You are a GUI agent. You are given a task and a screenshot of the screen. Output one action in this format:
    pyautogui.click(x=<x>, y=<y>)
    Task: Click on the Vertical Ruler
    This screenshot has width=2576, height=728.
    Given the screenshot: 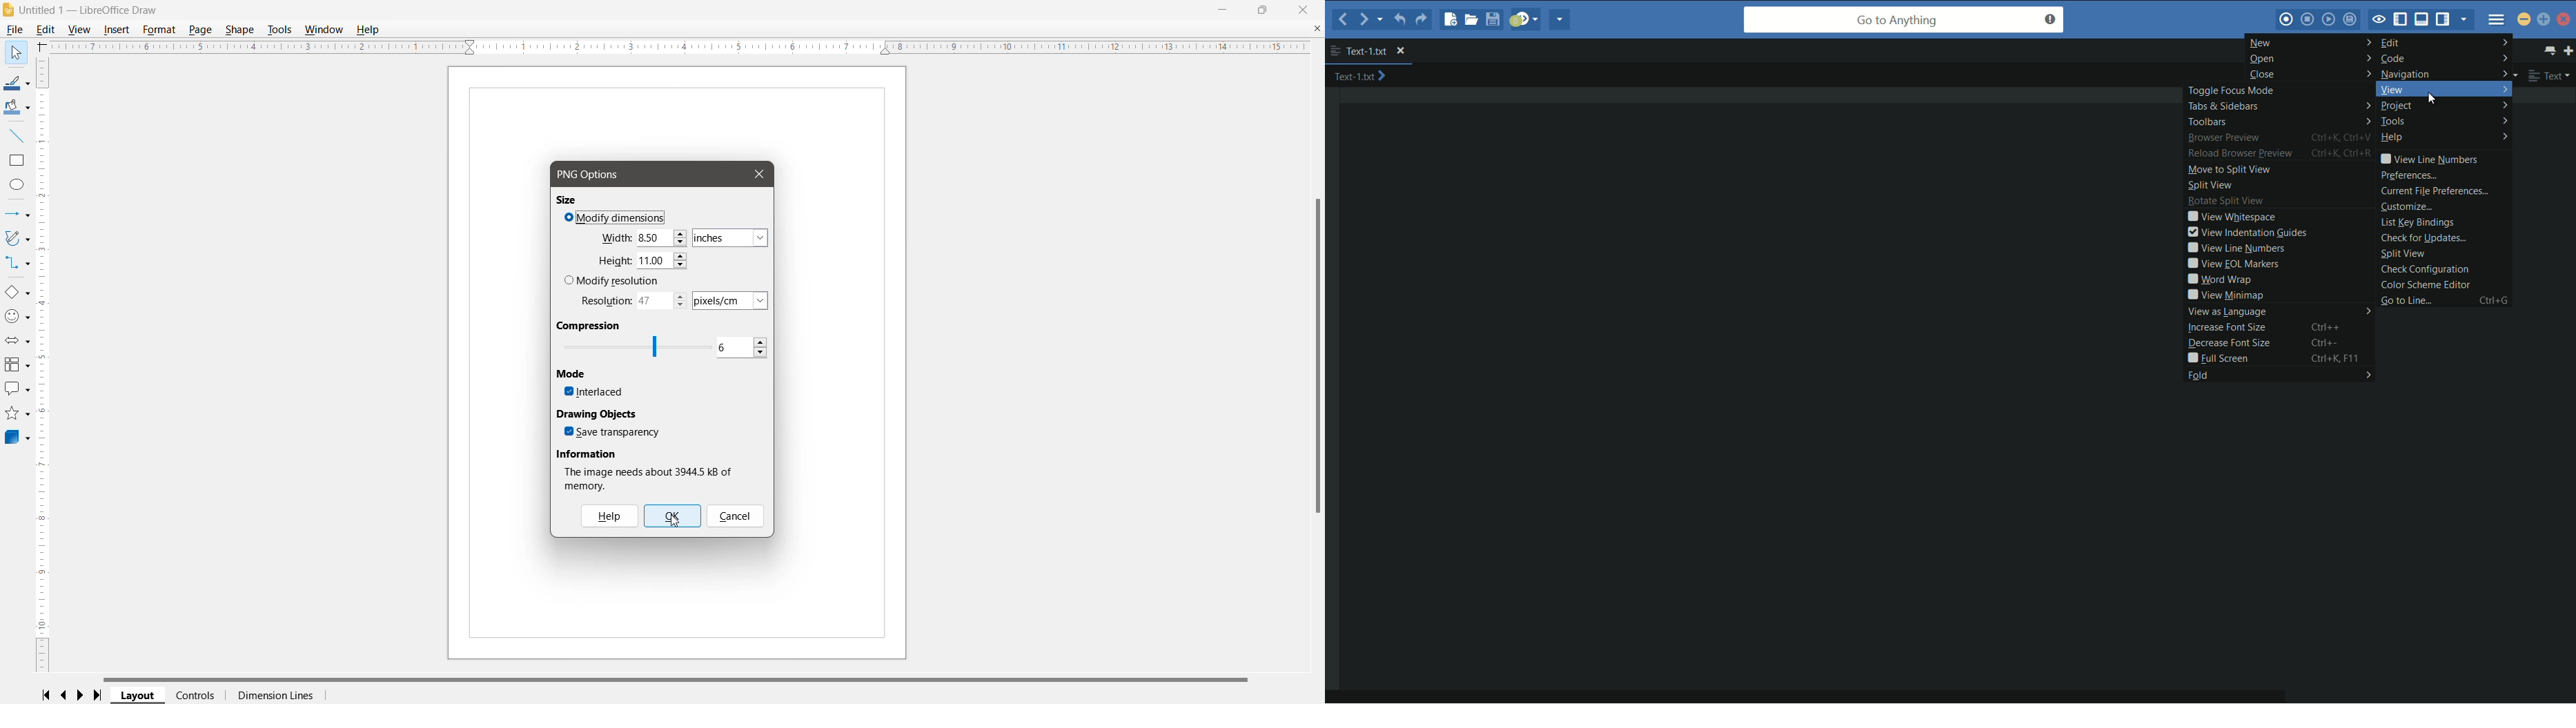 What is the action you would take?
    pyautogui.click(x=43, y=364)
    